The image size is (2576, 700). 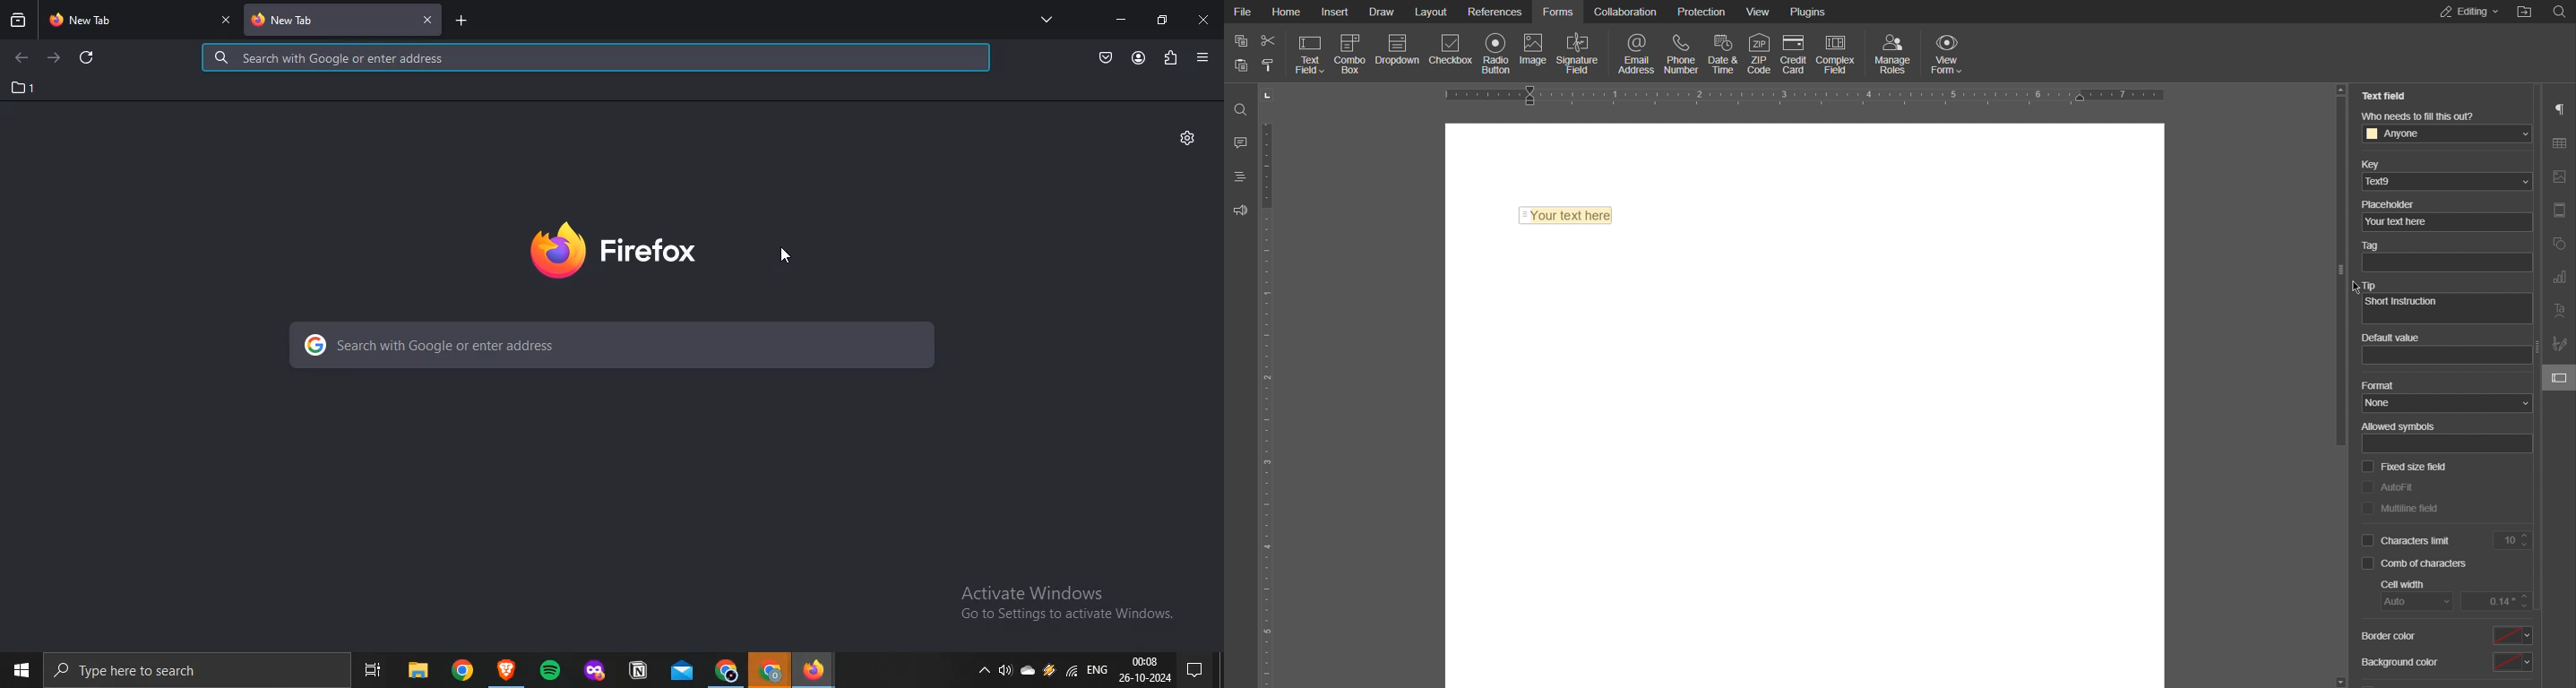 I want to click on app icon, so click(x=506, y=666).